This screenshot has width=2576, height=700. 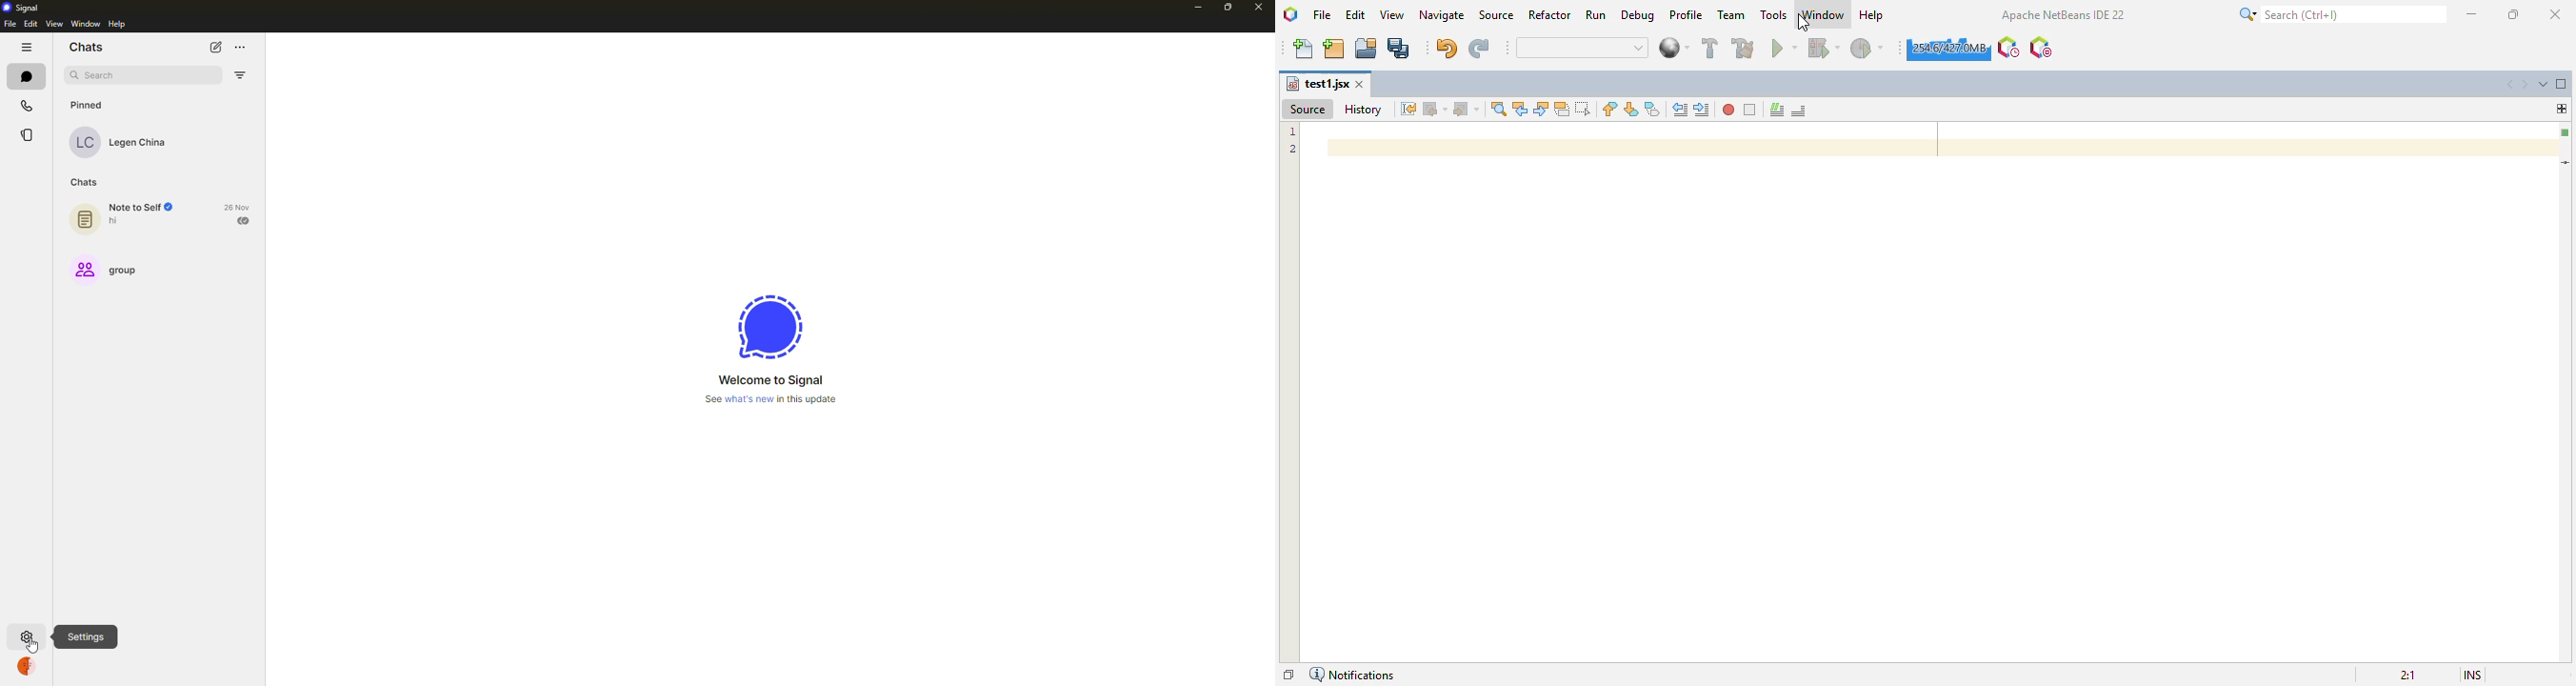 I want to click on debug, so click(x=1639, y=15).